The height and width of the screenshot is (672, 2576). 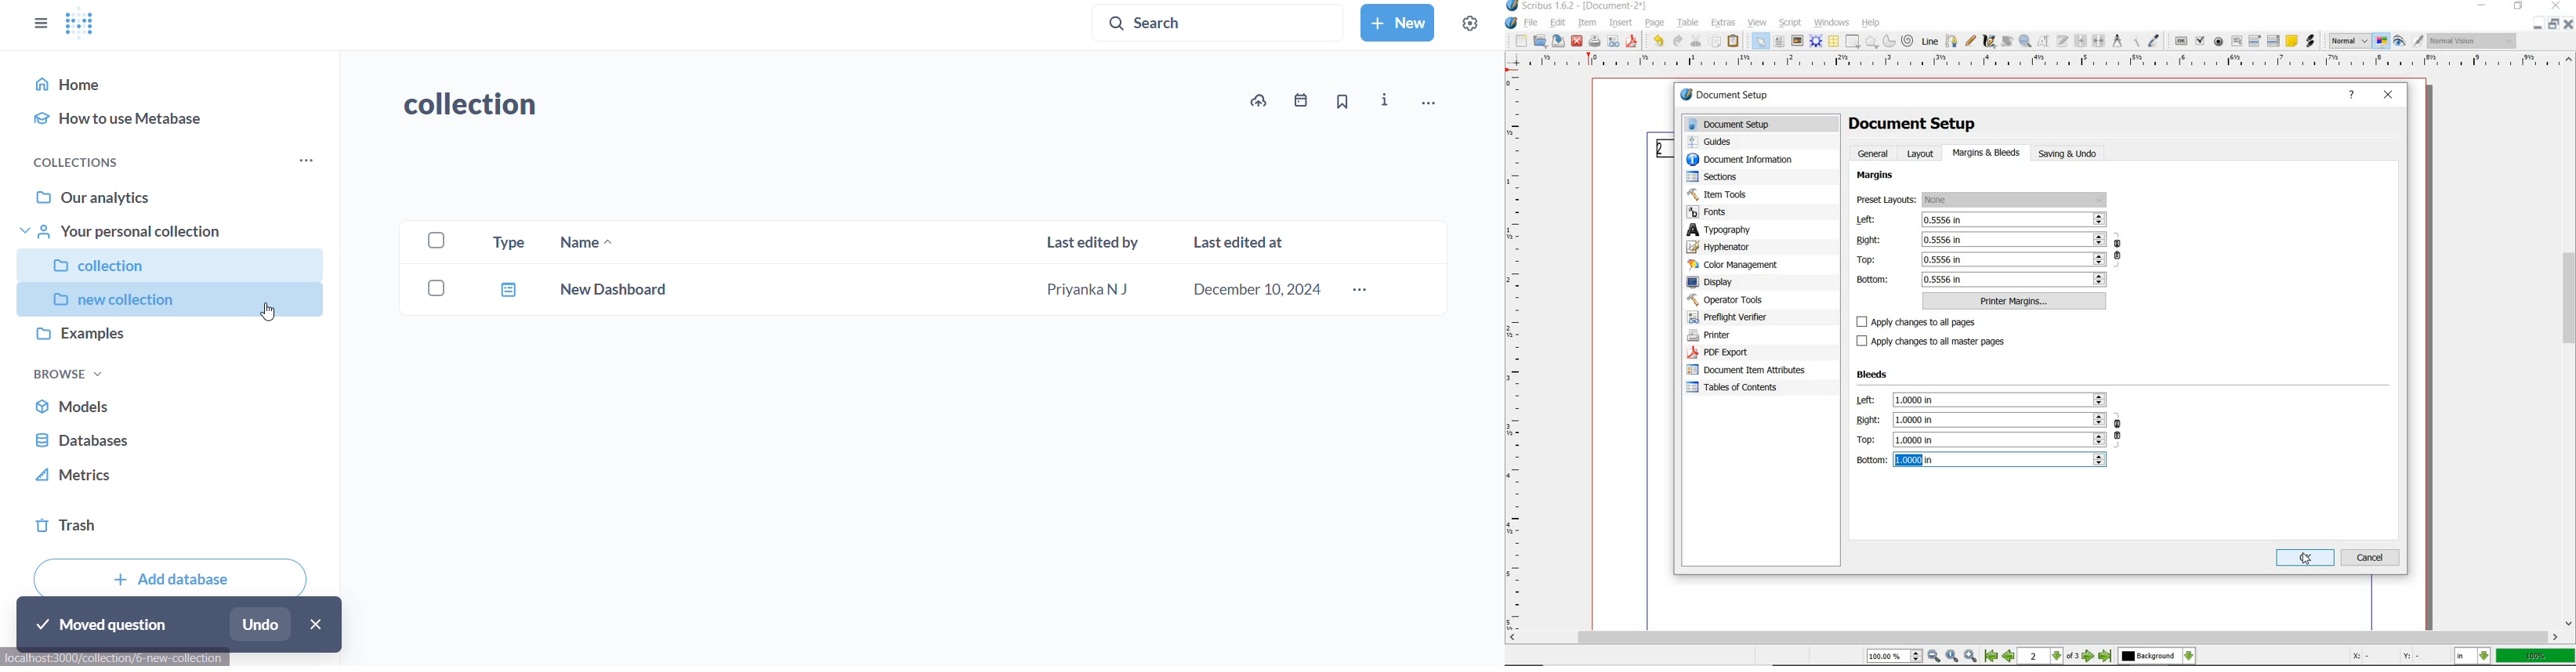 I want to click on First Page, so click(x=1991, y=657).